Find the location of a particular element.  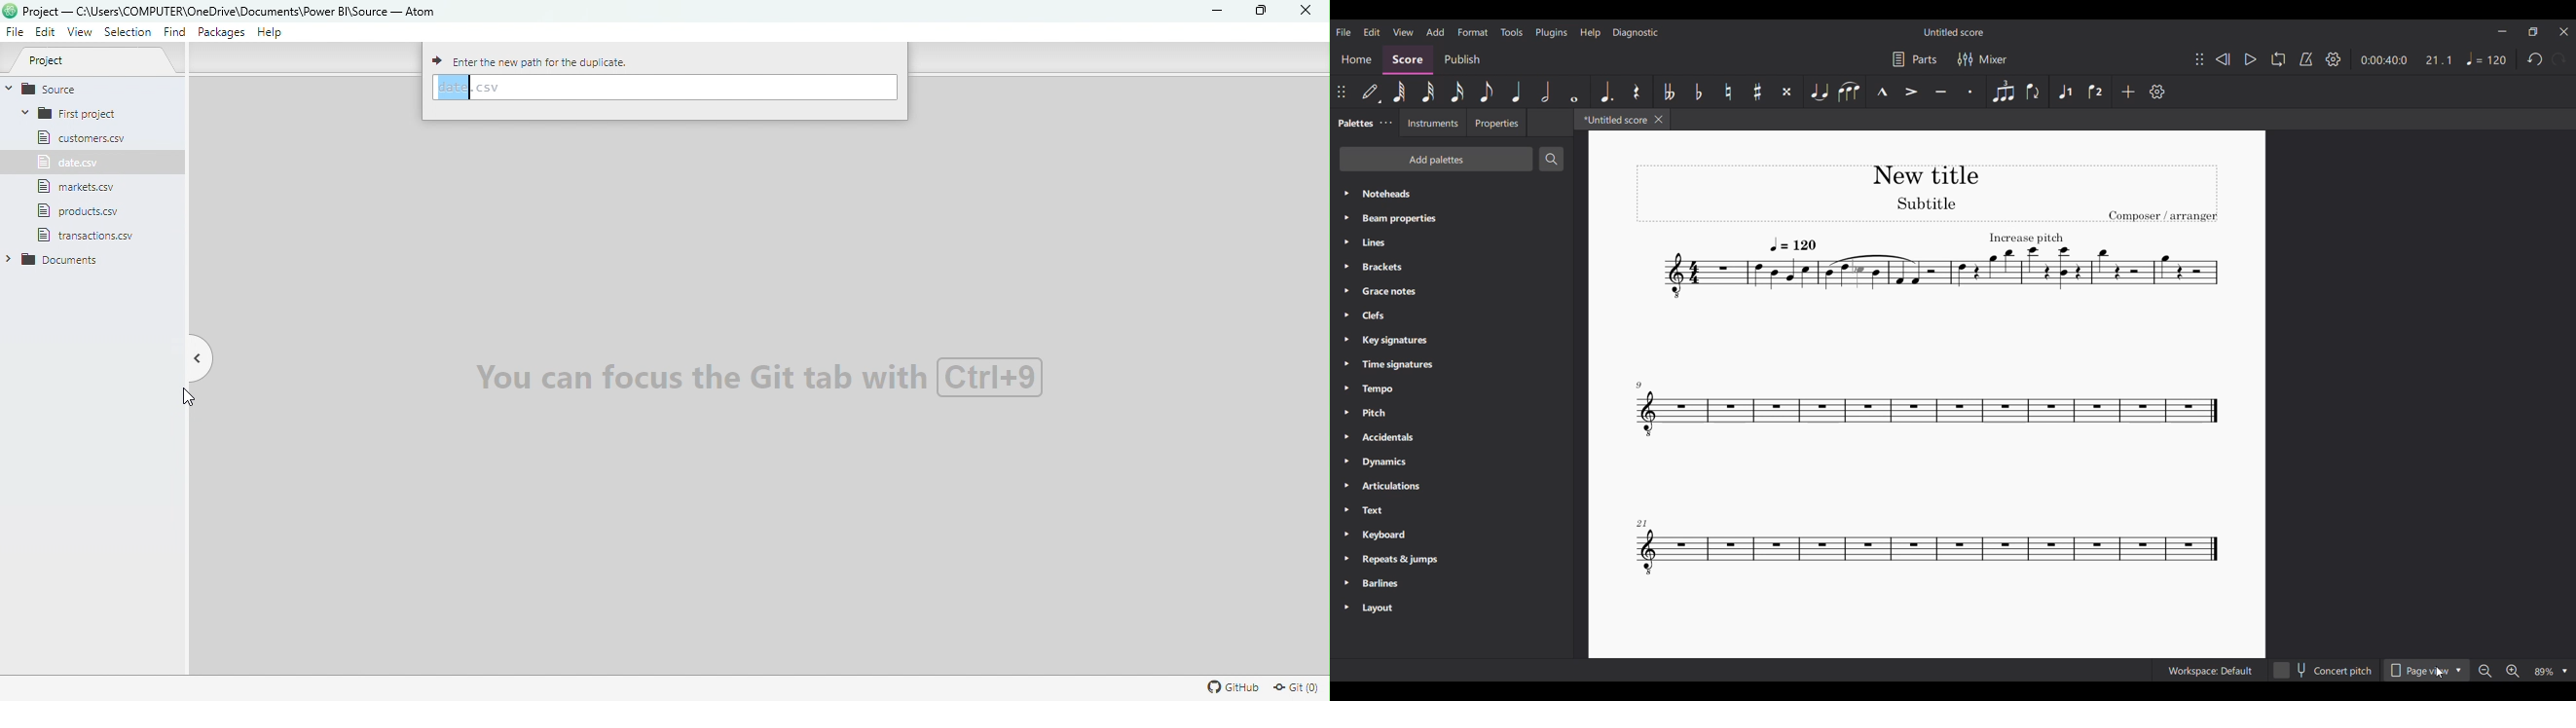

Close interface is located at coordinates (2564, 31).